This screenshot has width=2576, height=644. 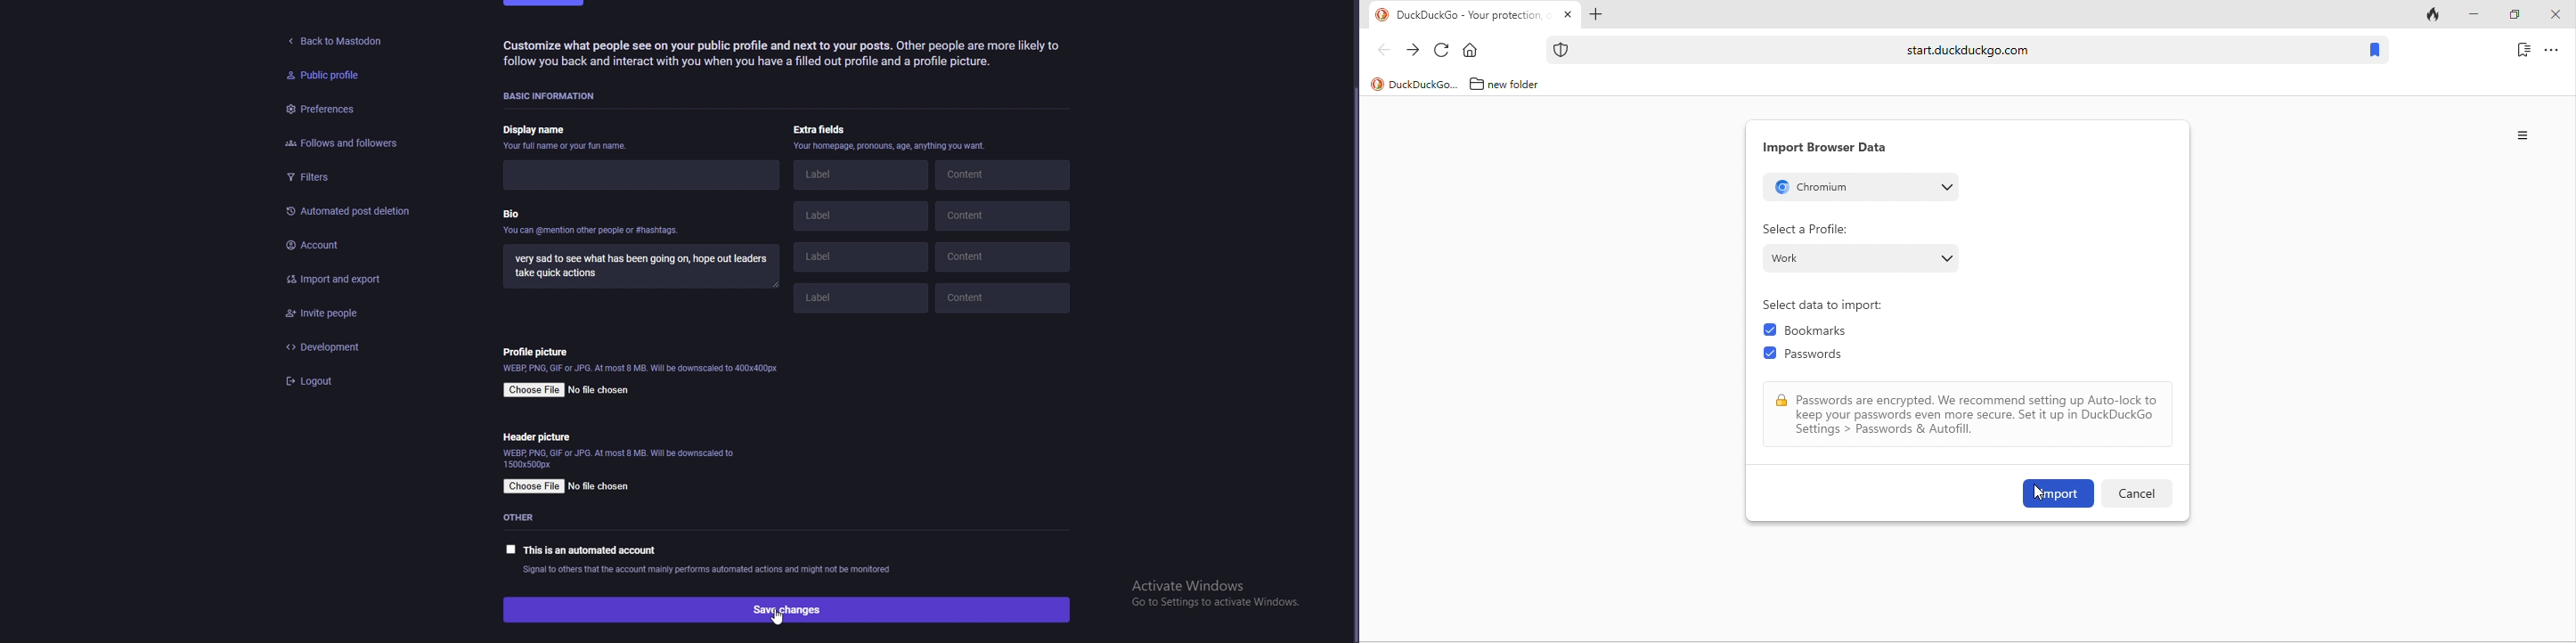 What do you see at coordinates (642, 370) in the screenshot?
I see `info` at bounding box center [642, 370].